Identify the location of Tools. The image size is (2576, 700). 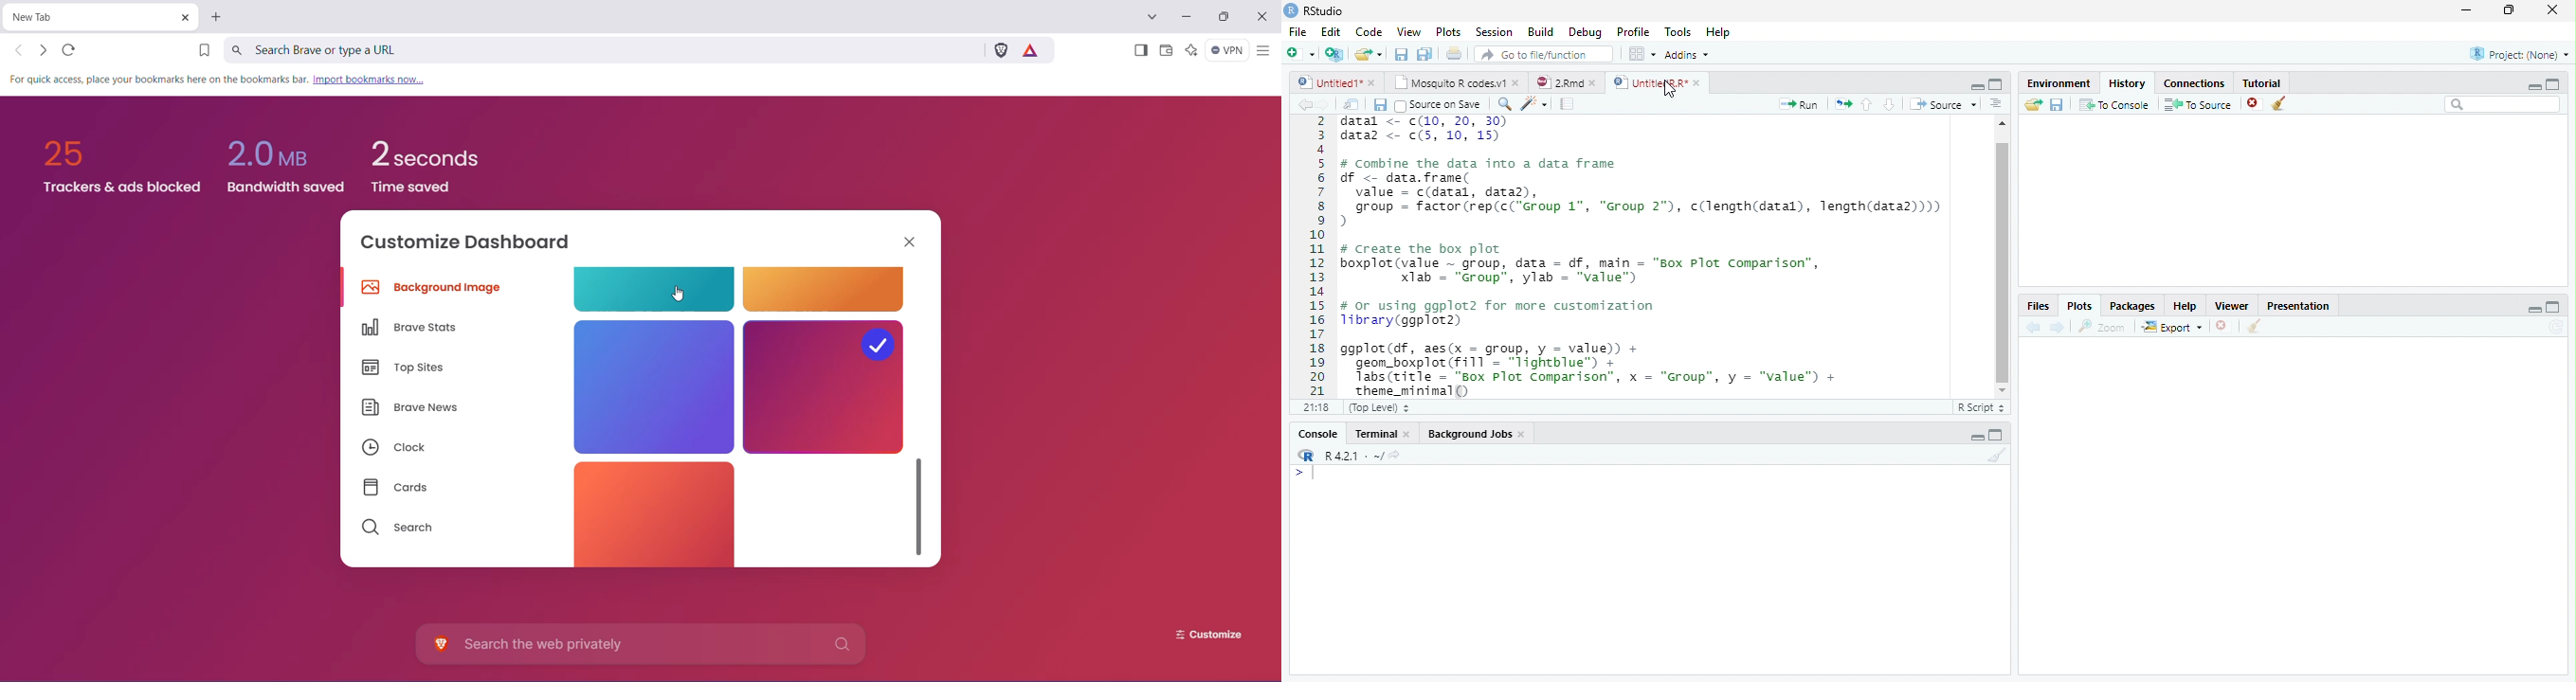
(1678, 30).